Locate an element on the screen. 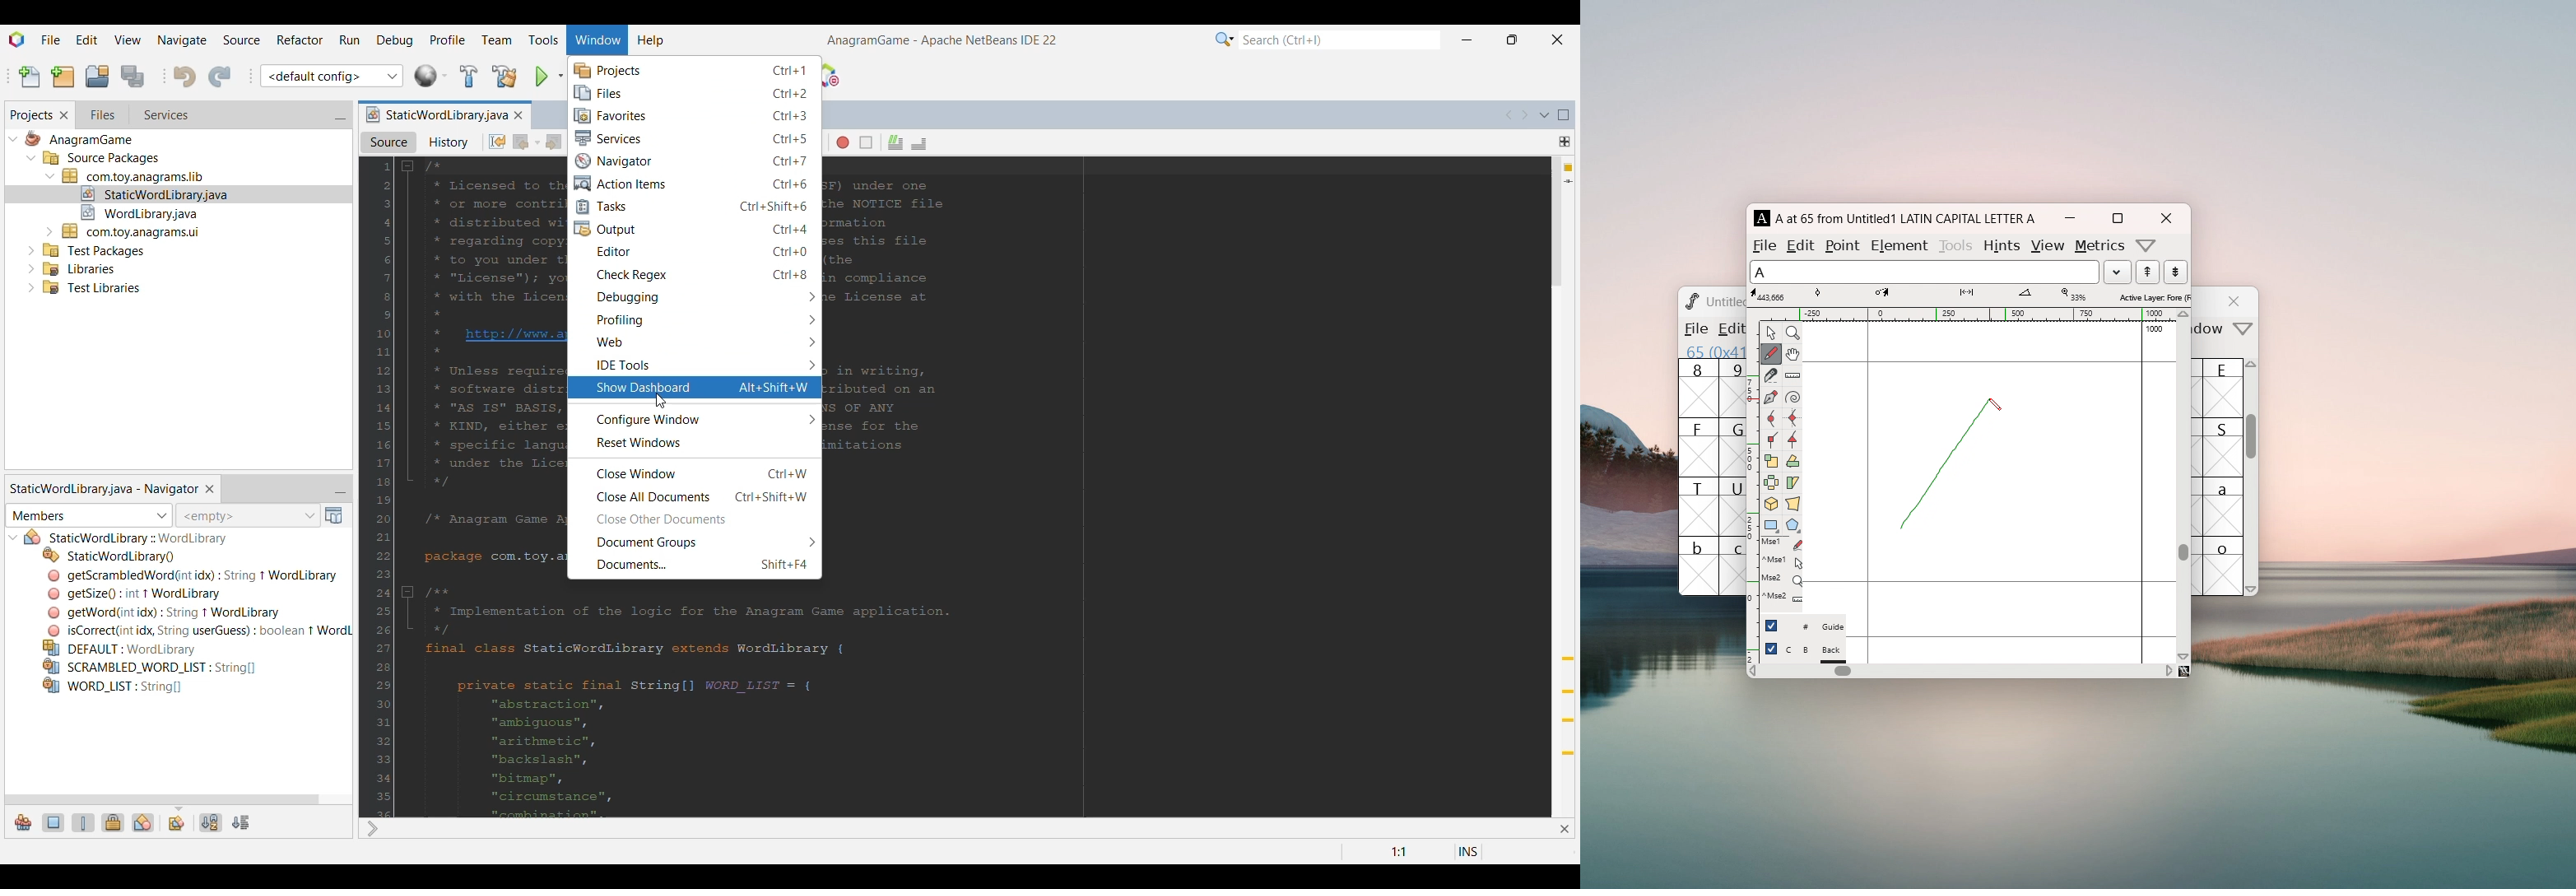 This screenshot has height=896, width=2576. A at 65 from Untitled1 LATIN CAPITAL LETTER A is located at coordinates (1905, 218).